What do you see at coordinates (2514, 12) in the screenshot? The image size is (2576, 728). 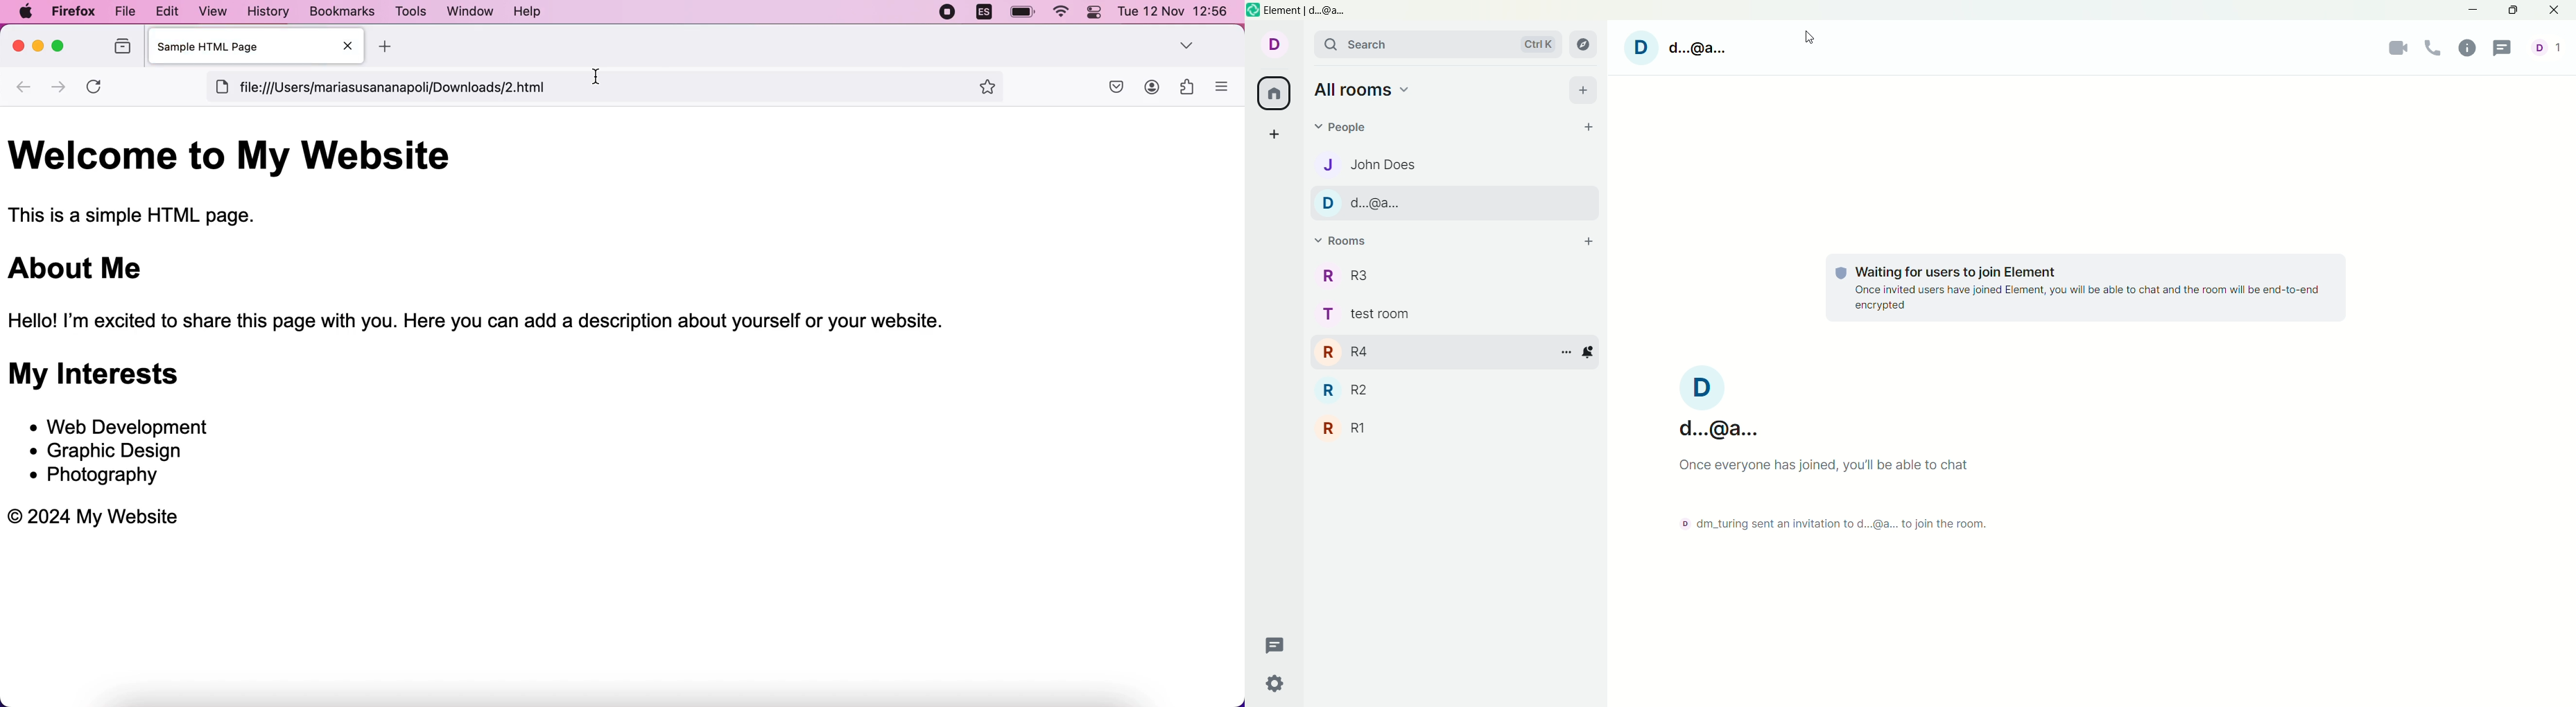 I see `maximize` at bounding box center [2514, 12].